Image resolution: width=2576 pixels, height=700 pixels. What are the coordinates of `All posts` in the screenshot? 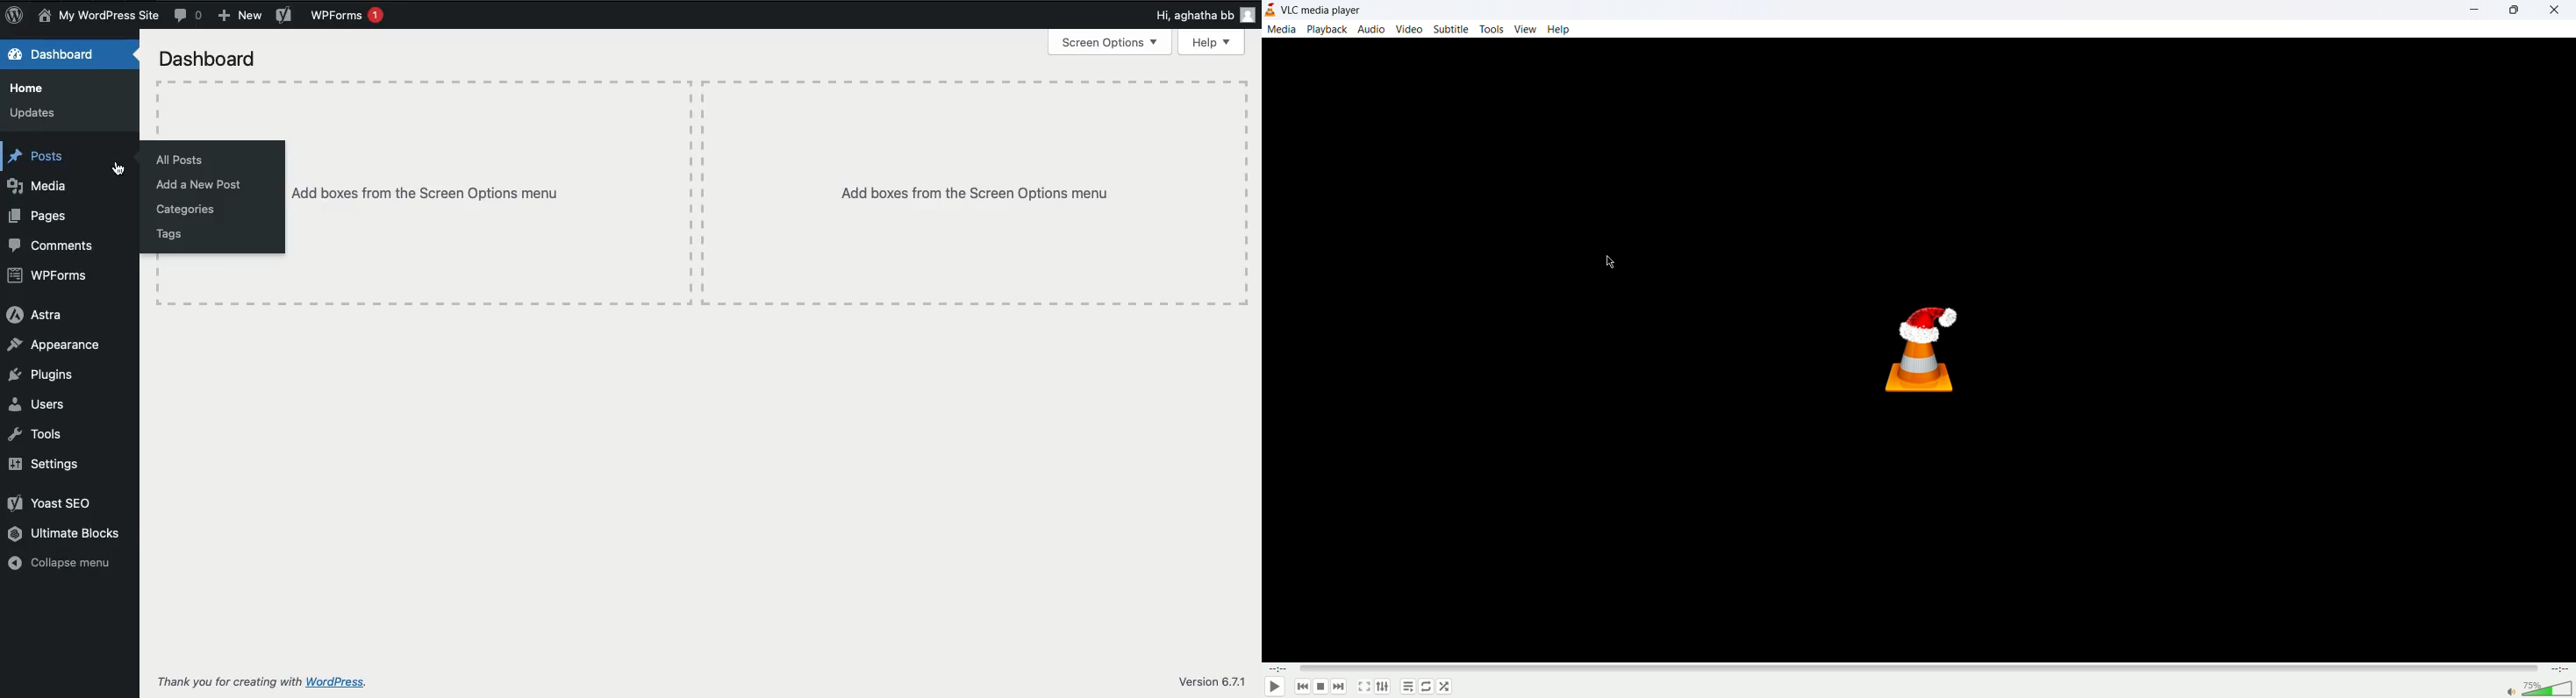 It's located at (183, 160).